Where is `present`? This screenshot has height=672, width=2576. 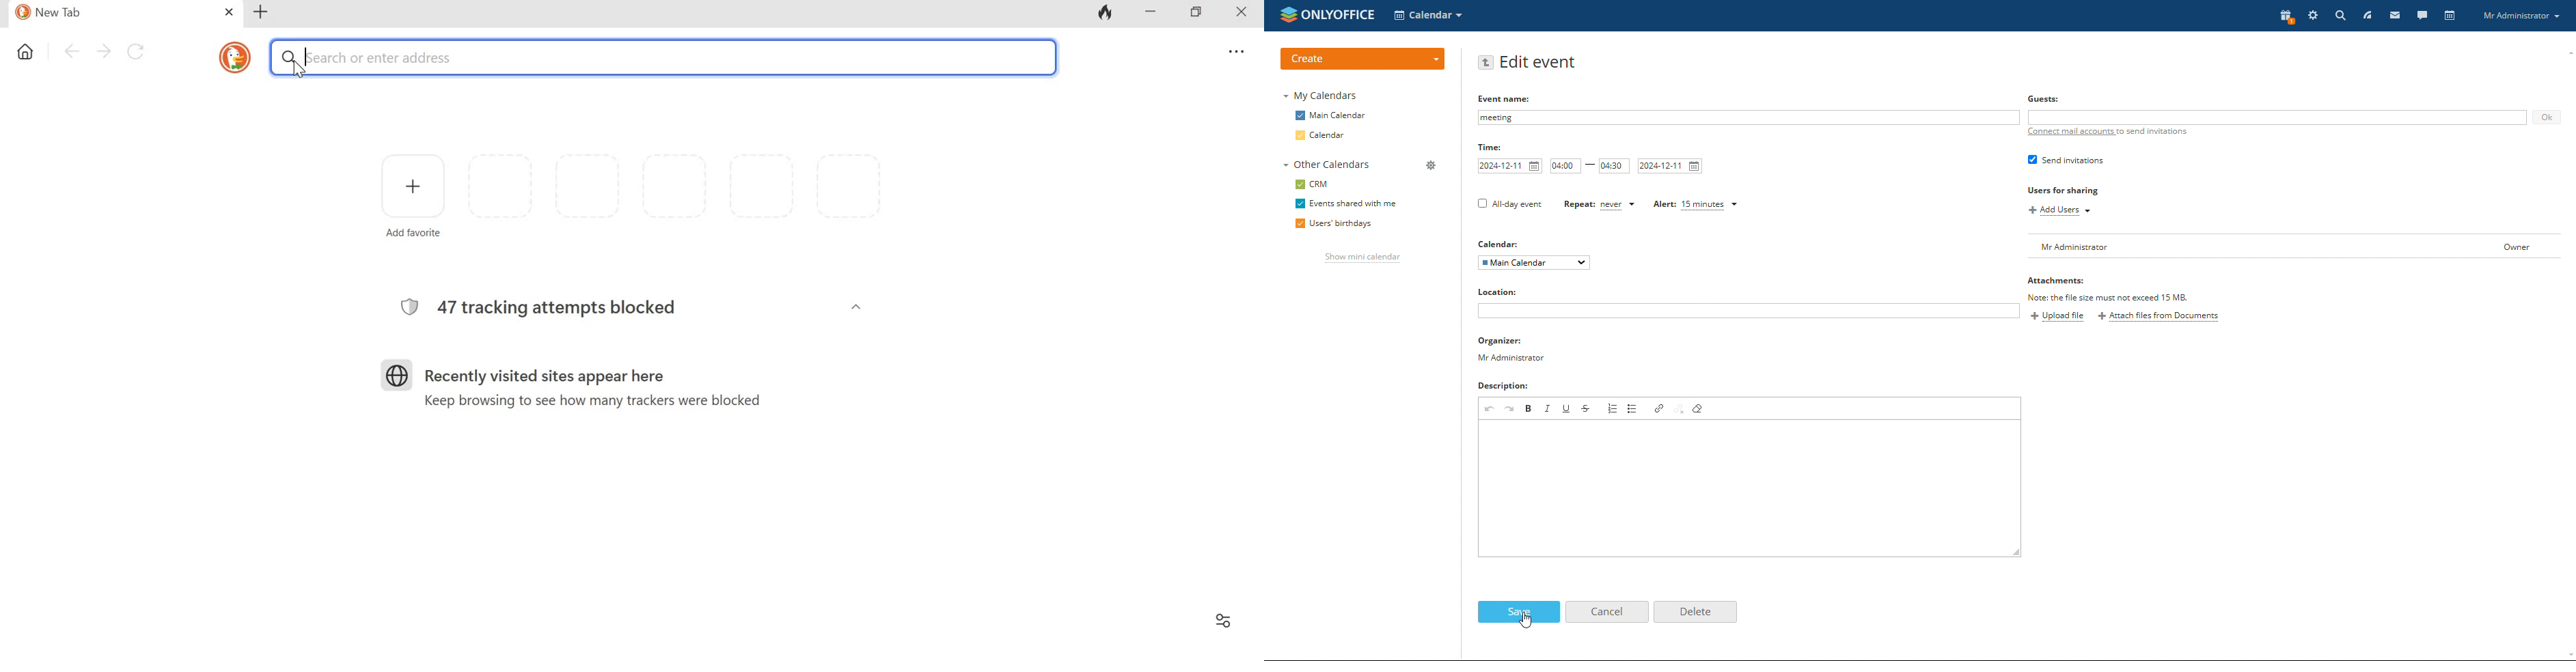 present is located at coordinates (2285, 16).